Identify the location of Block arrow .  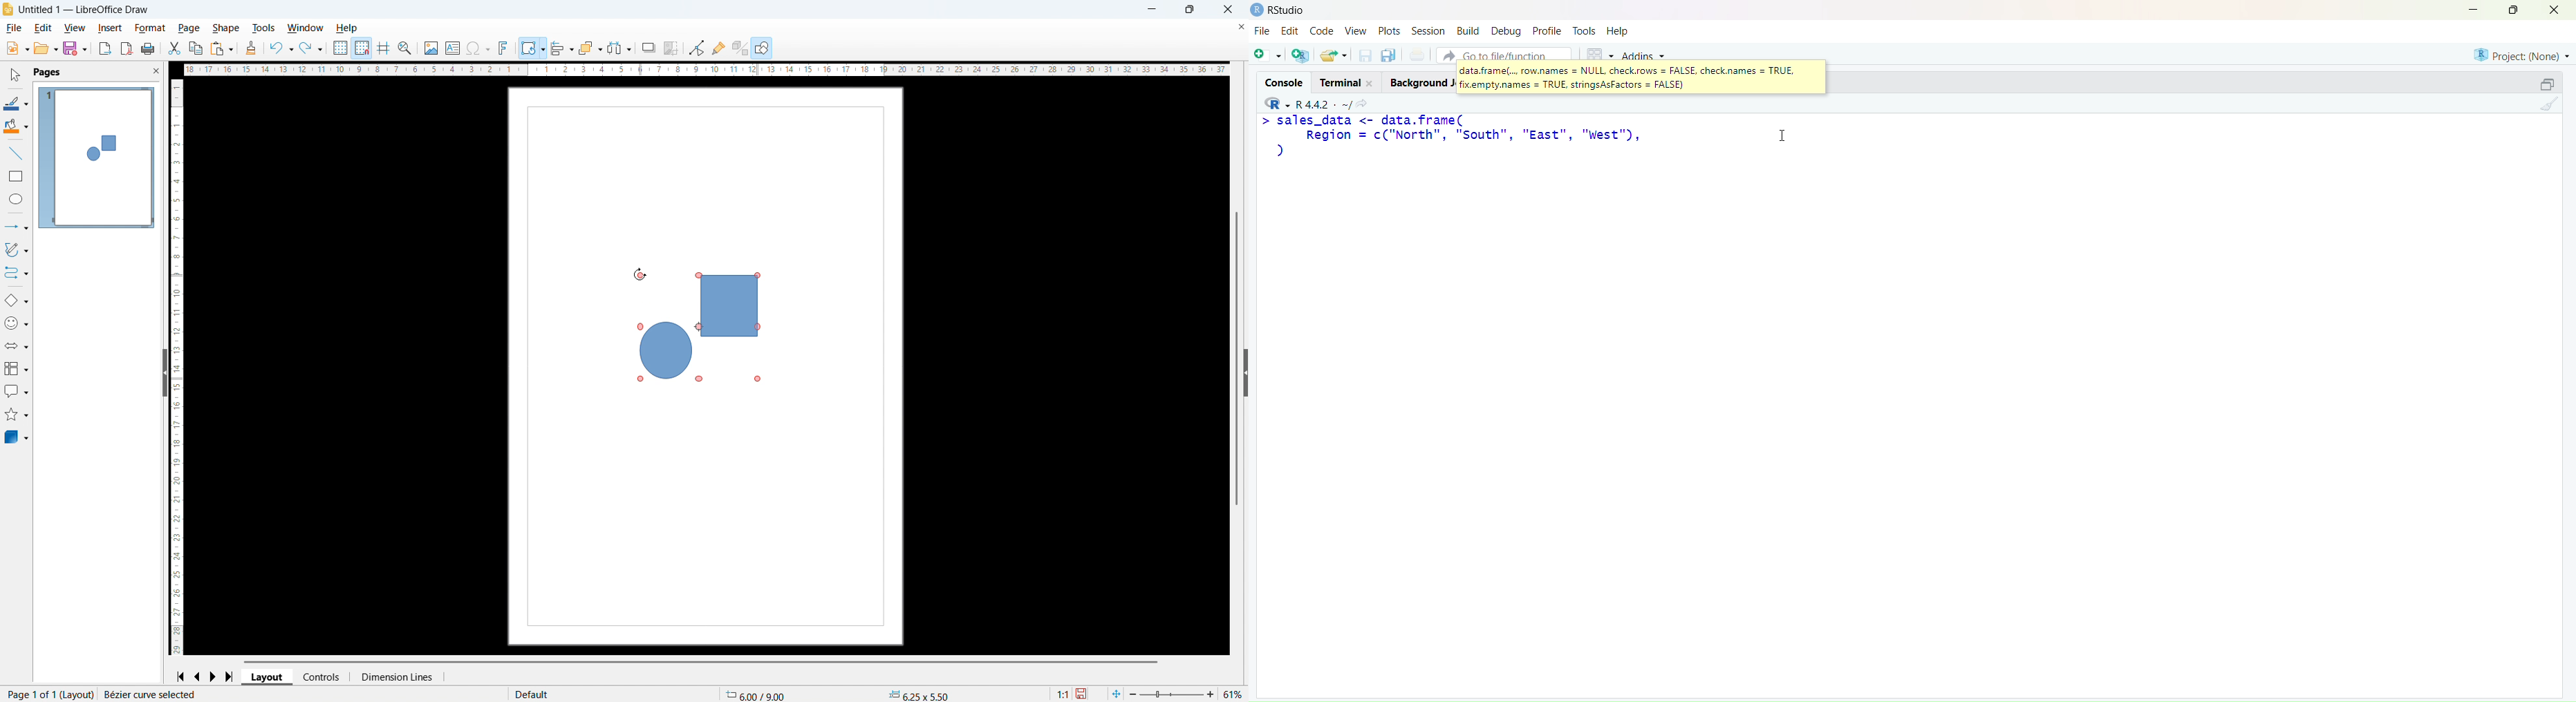
(16, 344).